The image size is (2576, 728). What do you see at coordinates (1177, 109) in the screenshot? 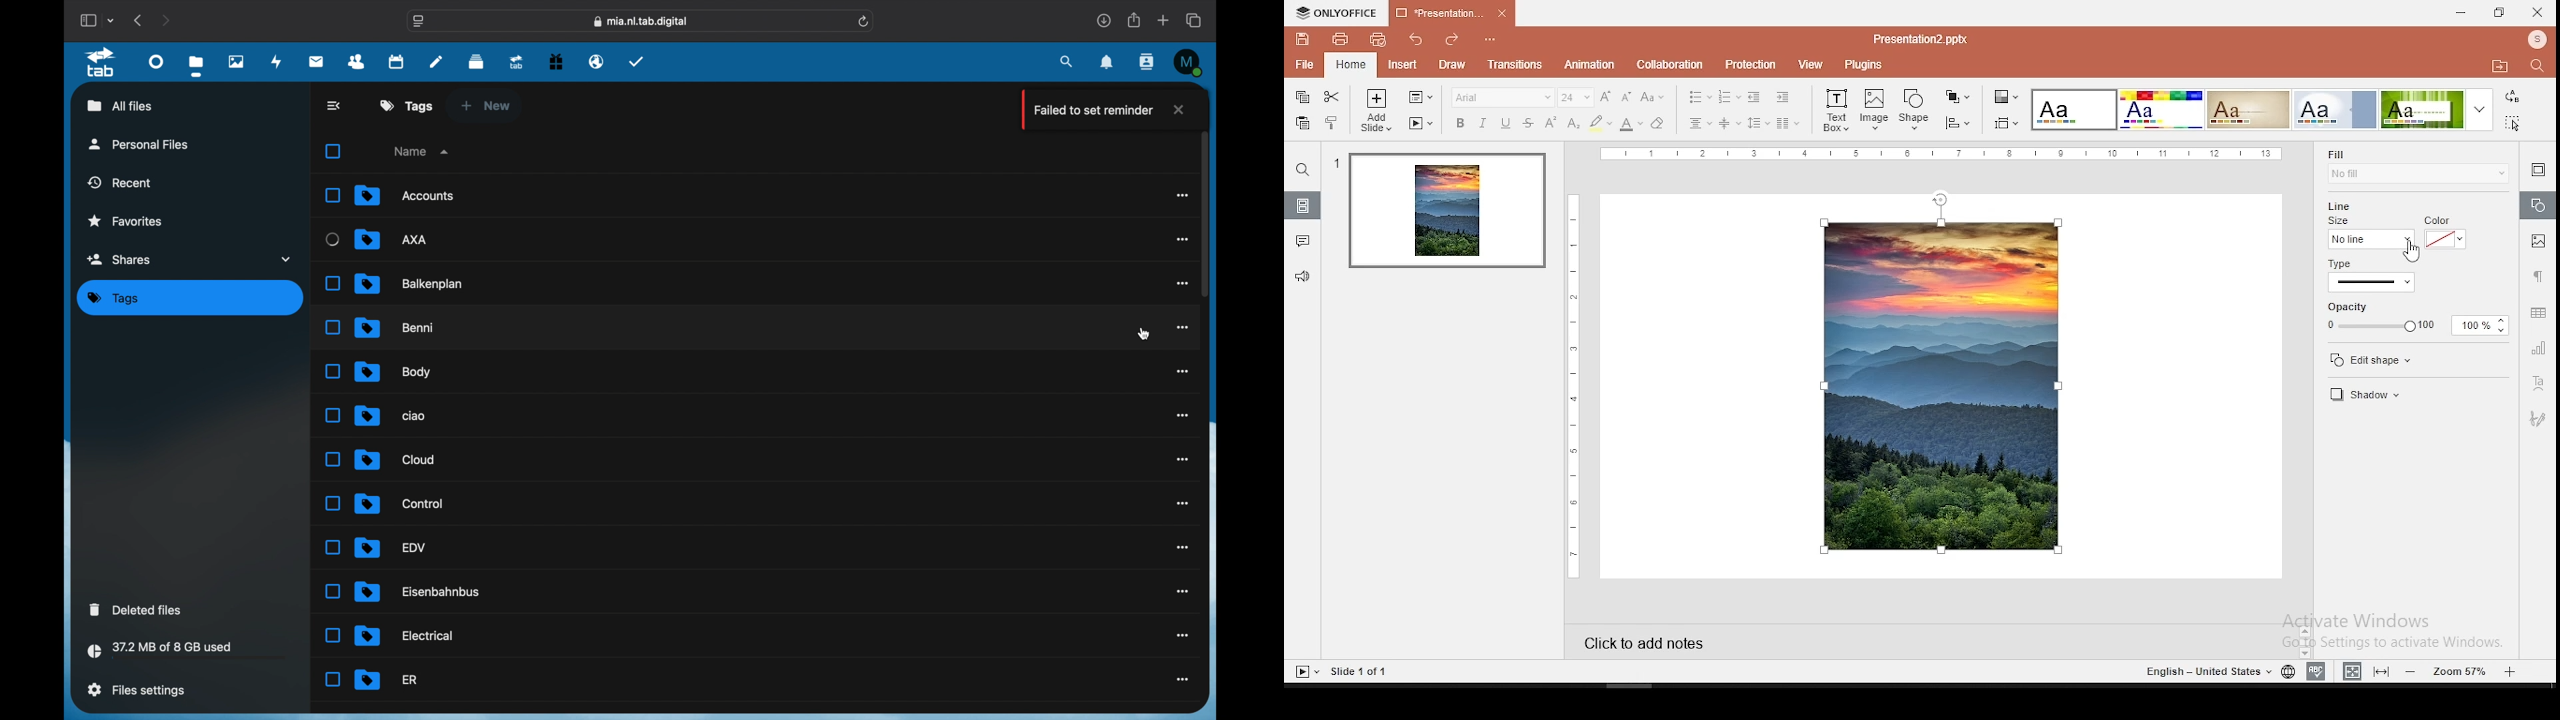
I see `close` at bounding box center [1177, 109].